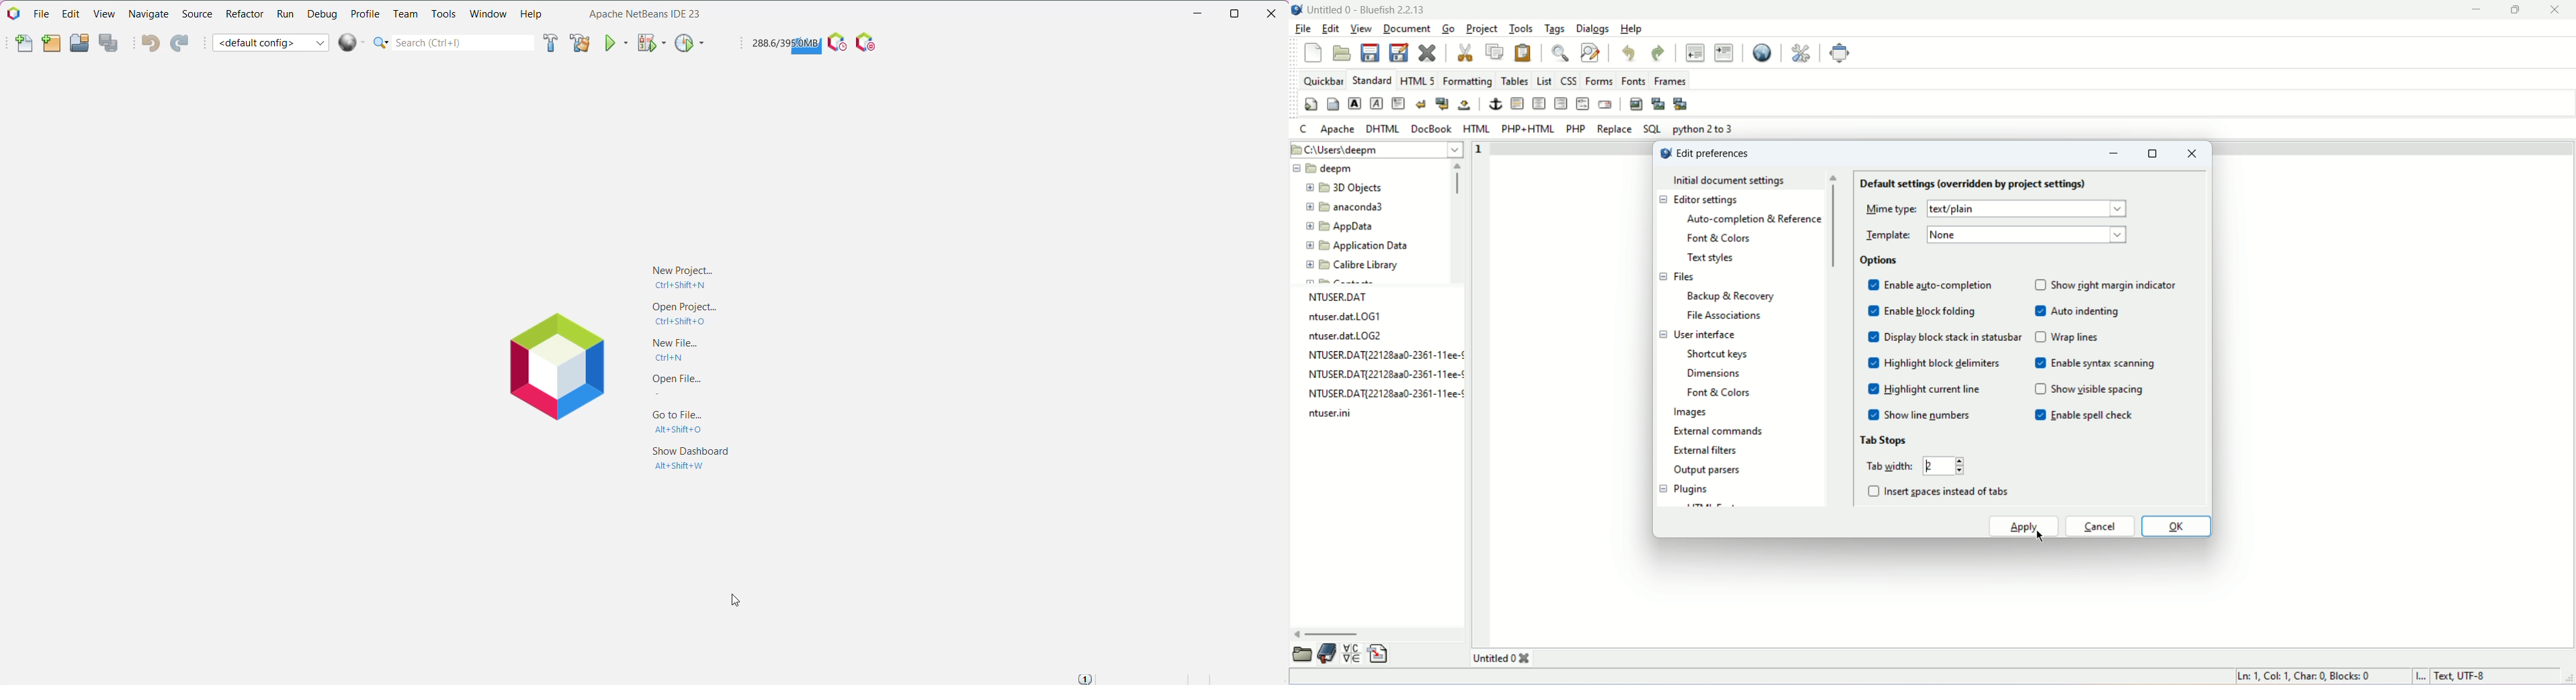 This screenshot has height=700, width=2576. Describe the element at coordinates (110, 43) in the screenshot. I see `Save All` at that location.